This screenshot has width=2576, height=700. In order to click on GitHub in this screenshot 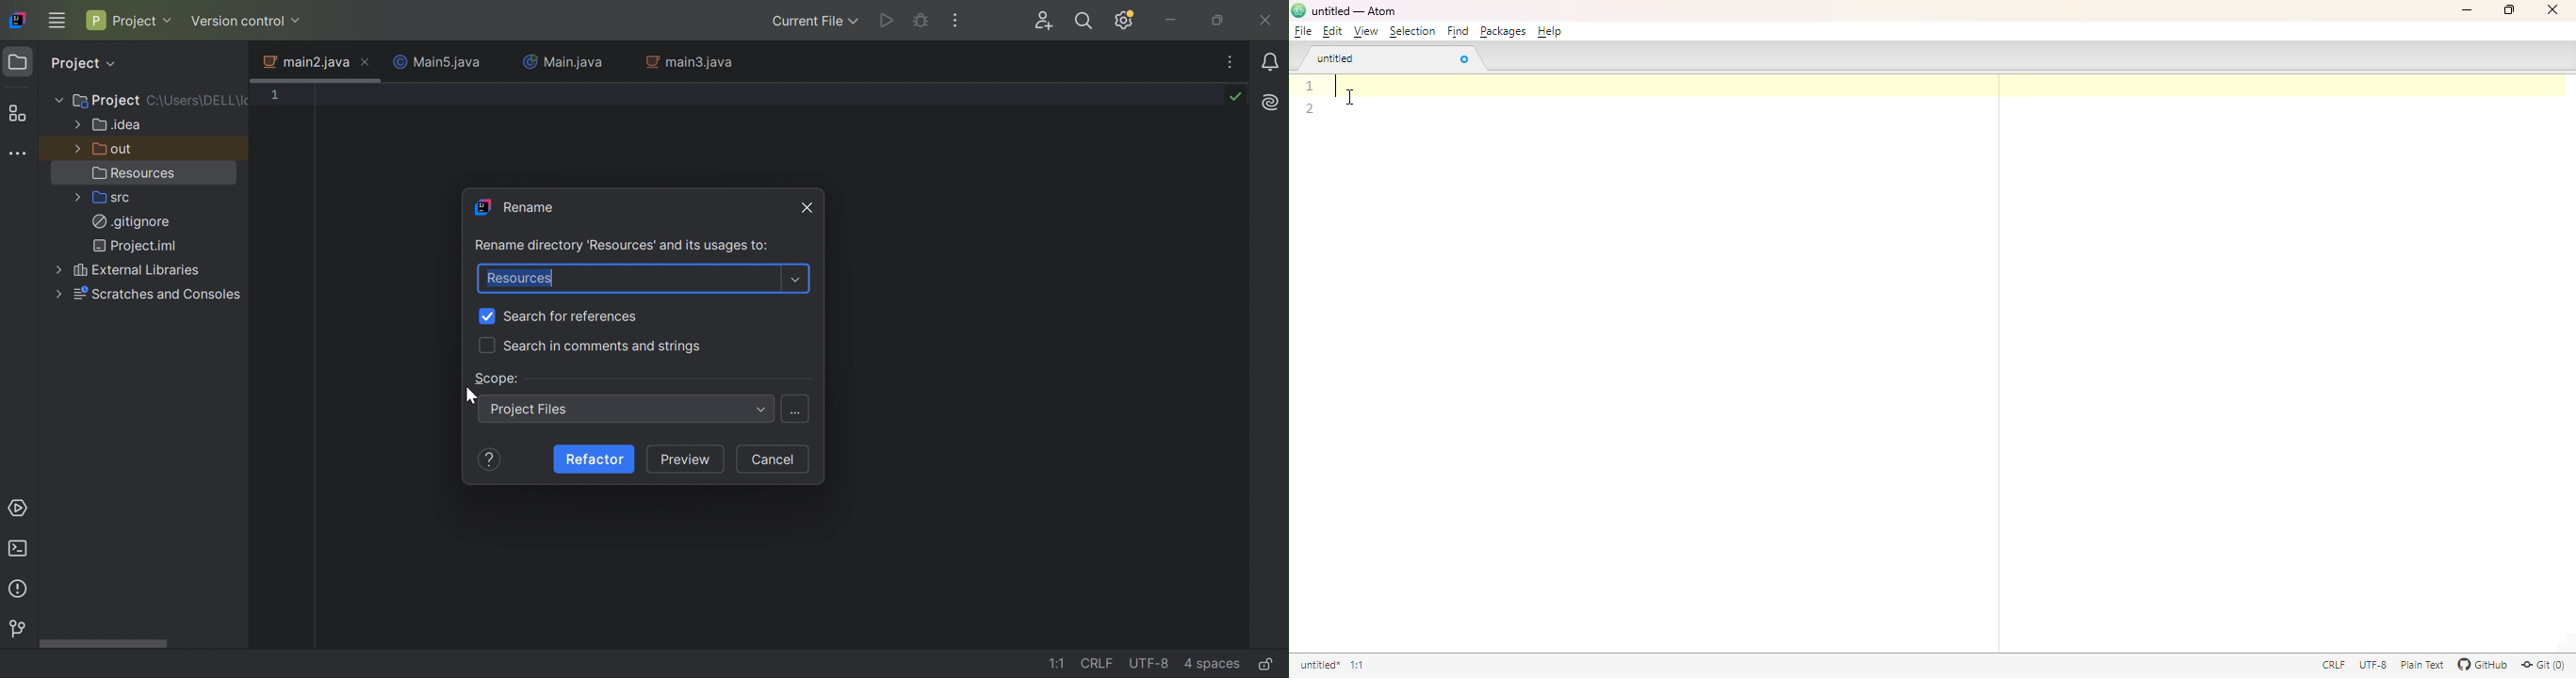, I will do `click(2482, 664)`.